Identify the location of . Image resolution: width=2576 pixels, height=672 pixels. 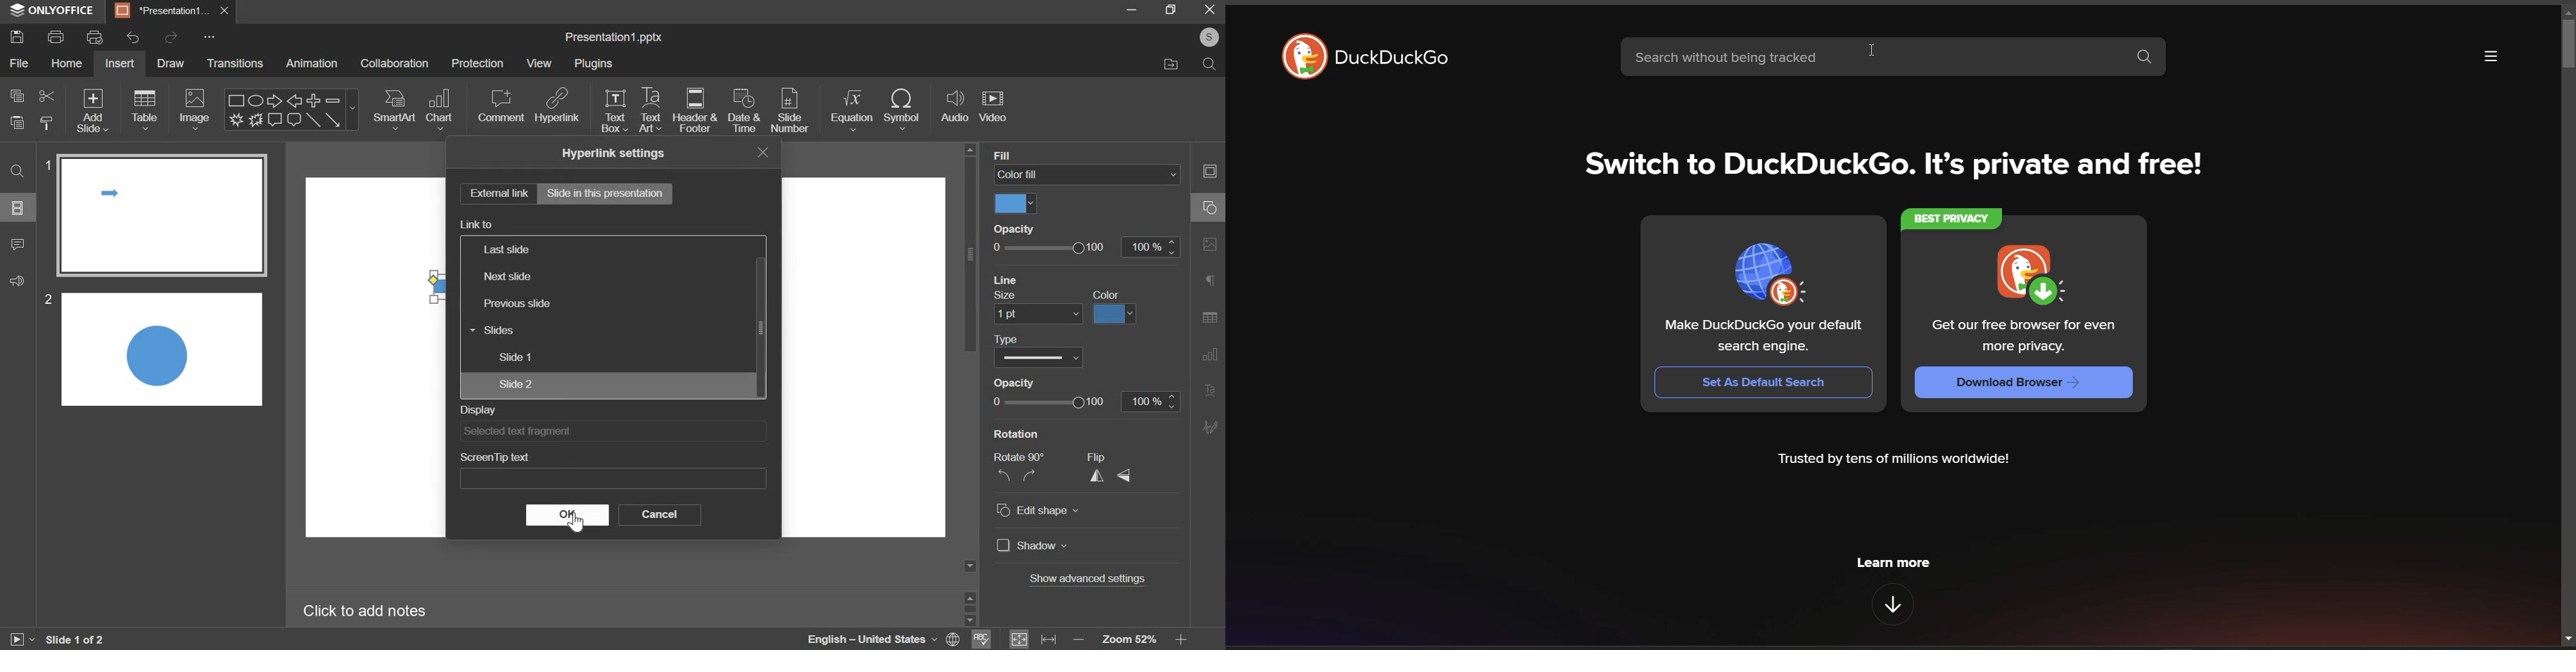
(92, 92).